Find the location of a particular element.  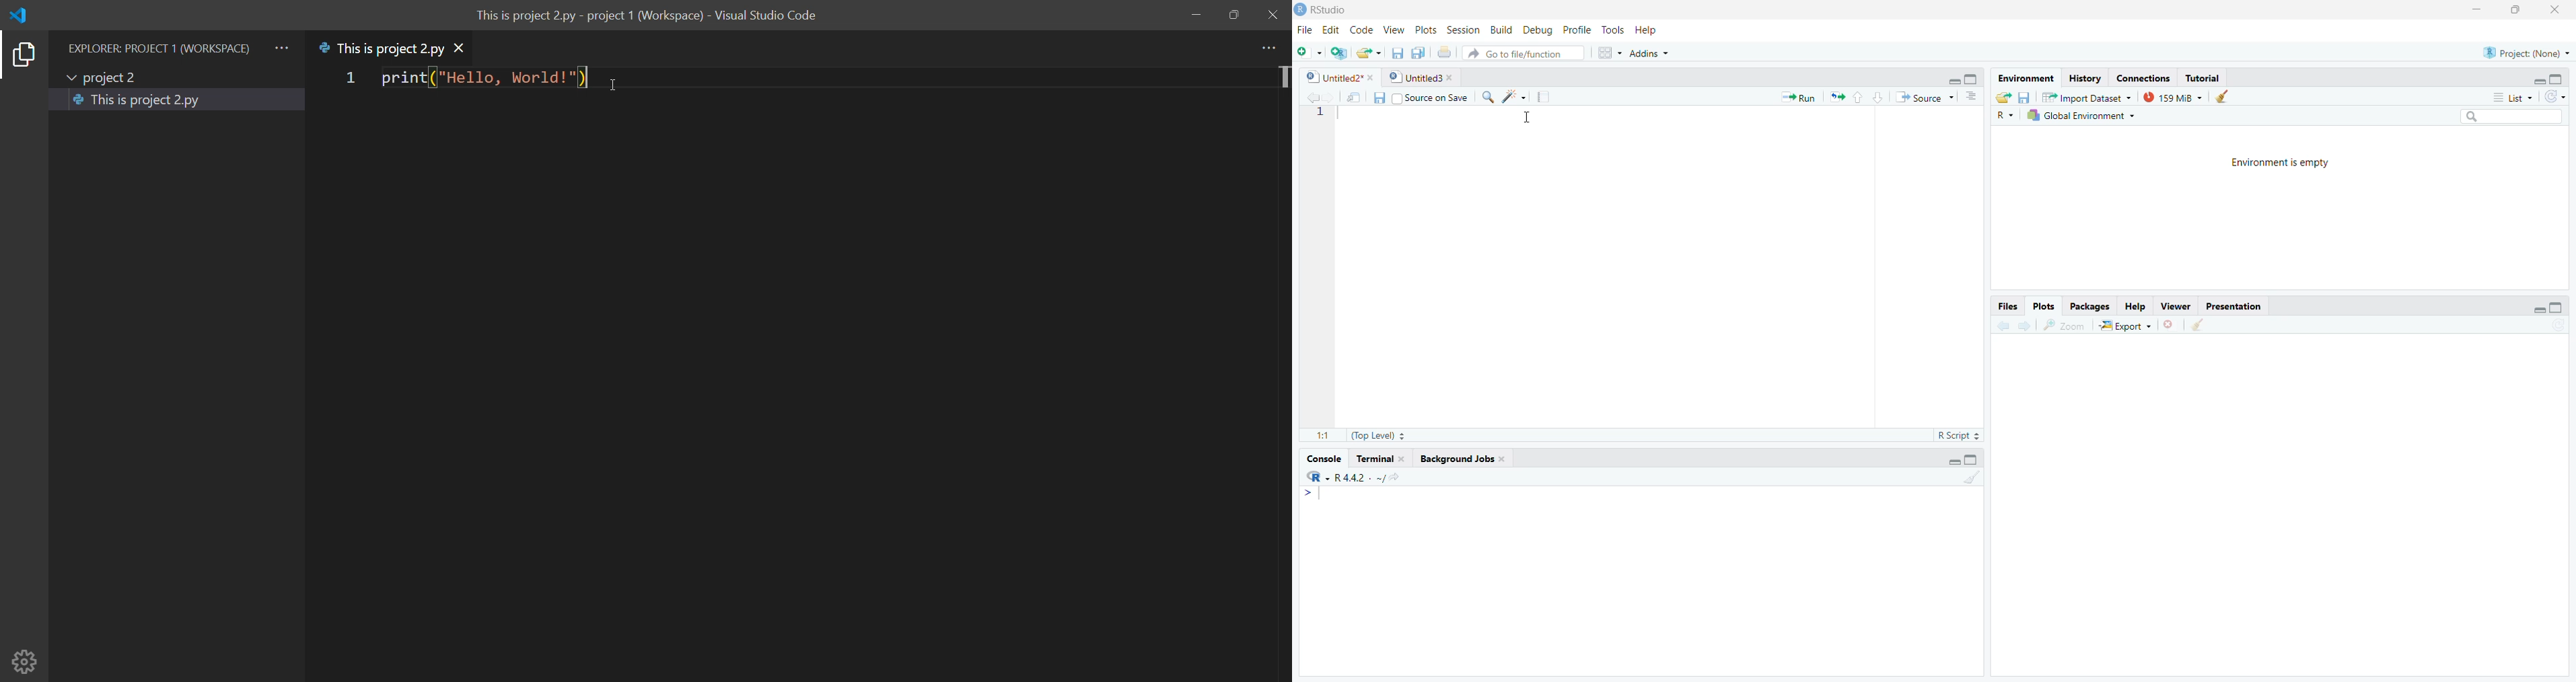

clean is located at coordinates (2221, 96).